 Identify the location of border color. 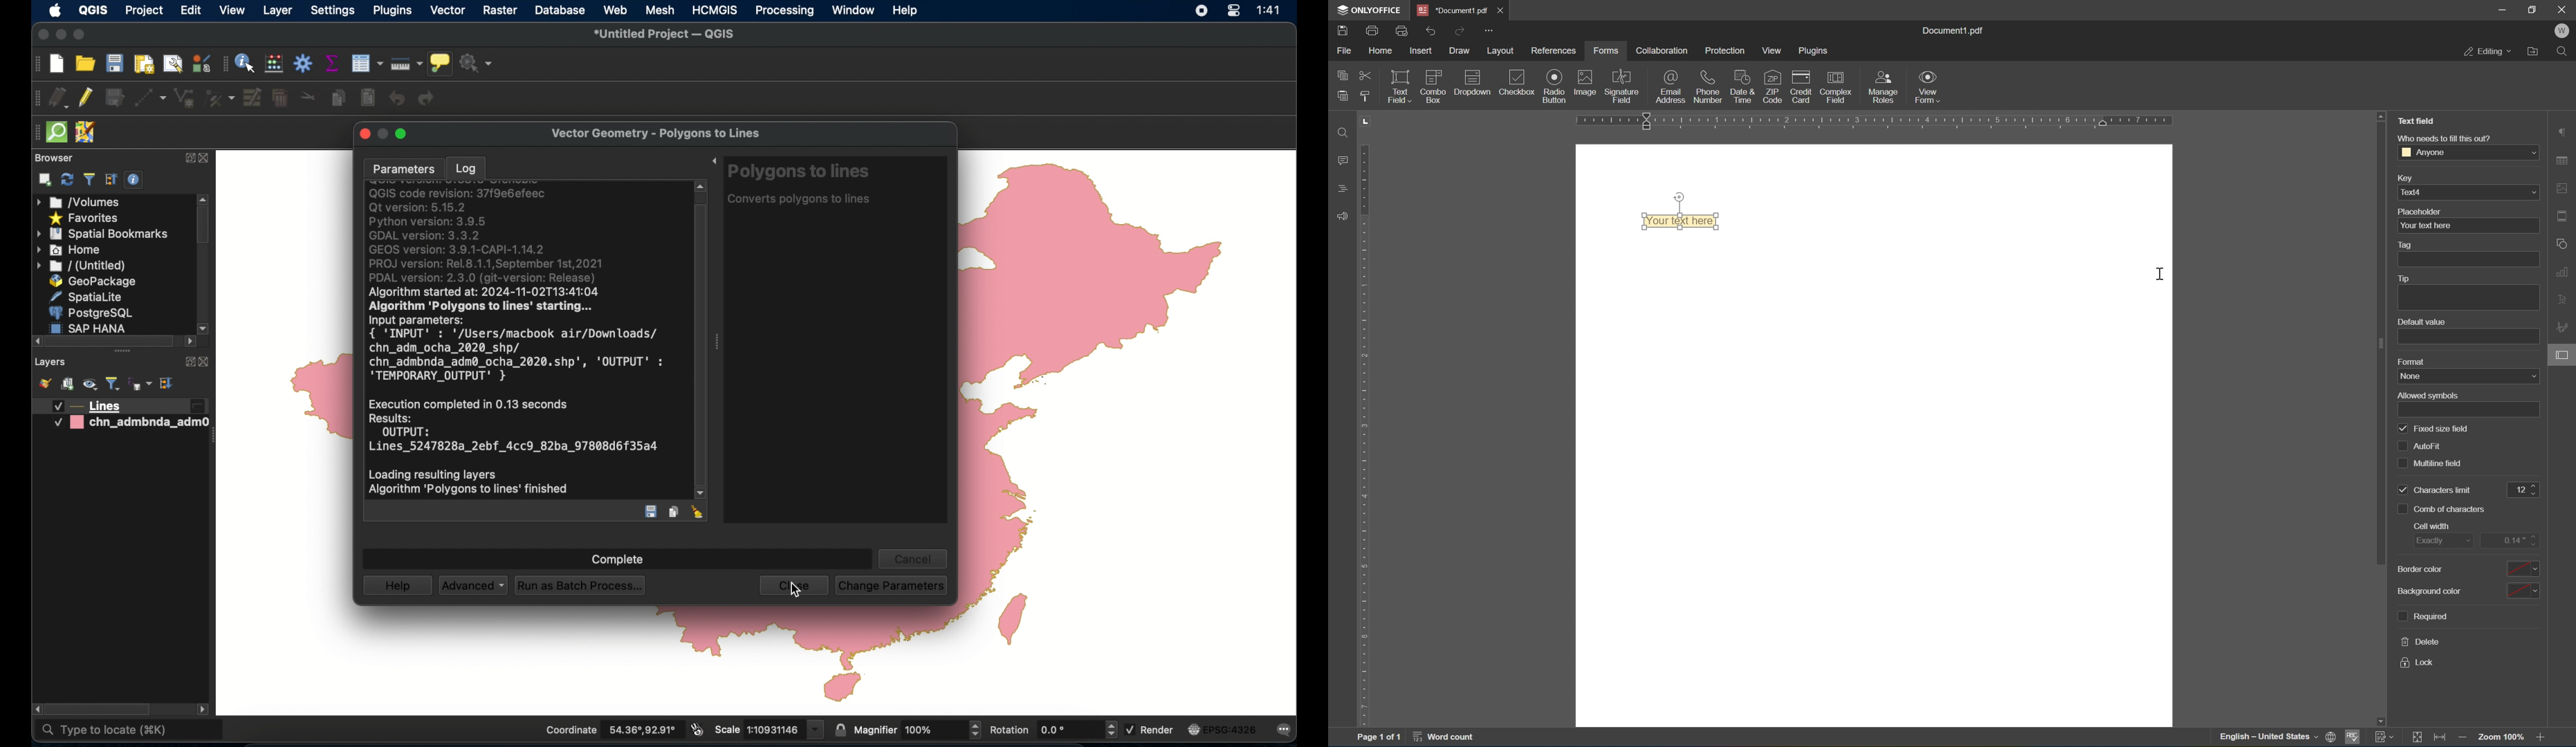
(2467, 569).